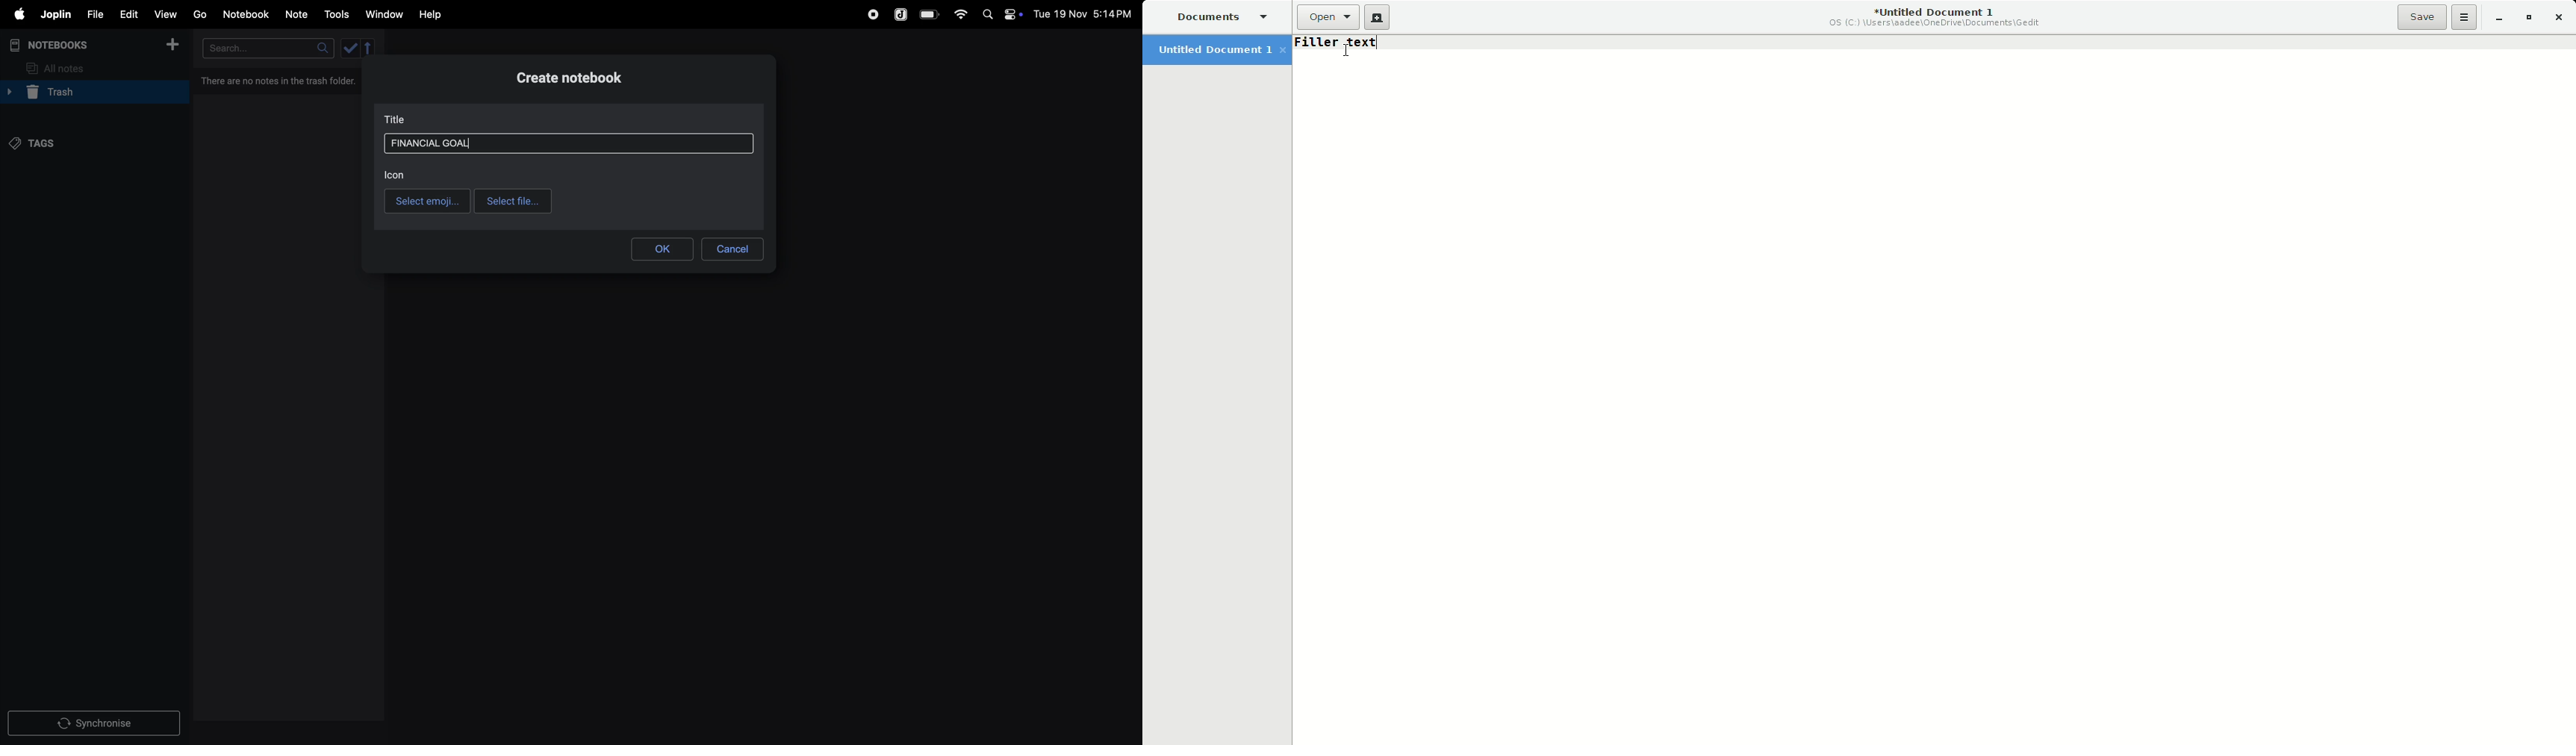 The image size is (2576, 756). I want to click on icon, so click(399, 174).